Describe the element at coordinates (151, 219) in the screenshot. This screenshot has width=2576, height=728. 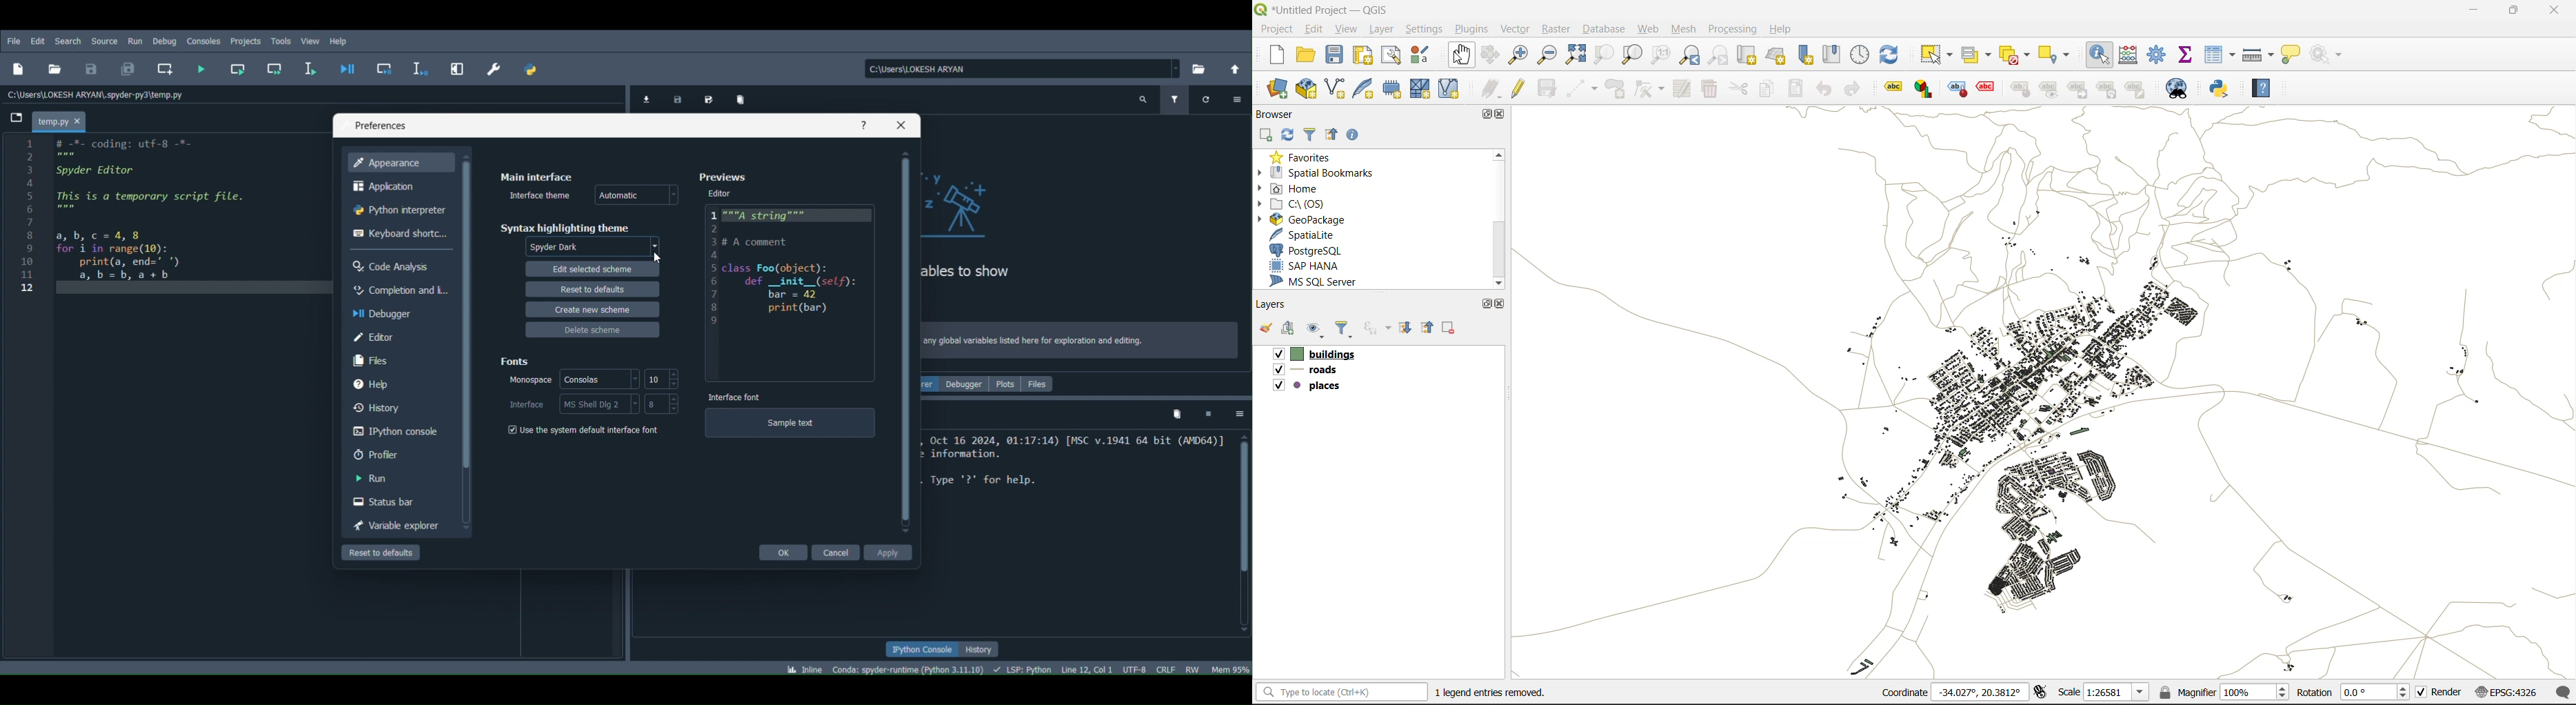
I see `1  # -%- coding: utf-8 -*-
PE

3 Spyder Editor

a

5 This is a temporary script file.
§ mem

7

8 a bc=4,8

9 for i in range(10):

10 print(a, end=" *)
11 a,b=b,a+bh

12` at that location.